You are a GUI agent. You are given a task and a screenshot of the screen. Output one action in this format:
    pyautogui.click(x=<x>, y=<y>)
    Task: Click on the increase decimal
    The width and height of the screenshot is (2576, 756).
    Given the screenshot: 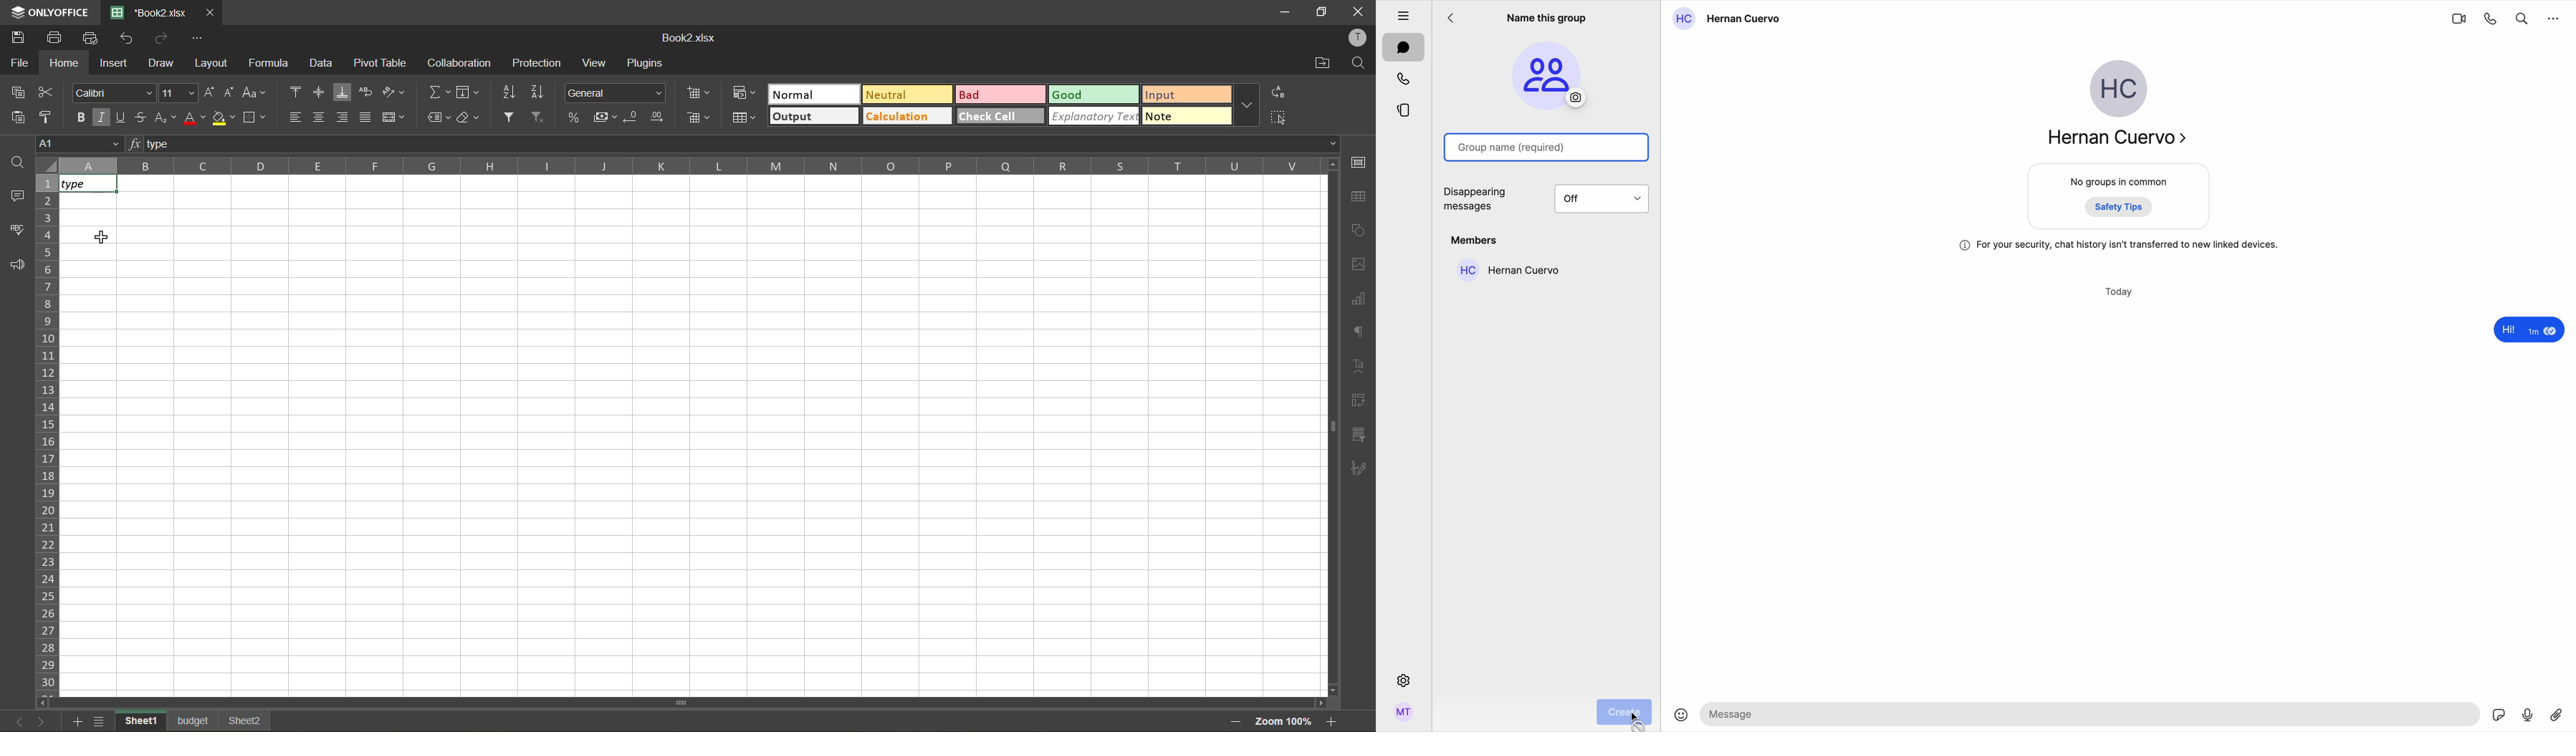 What is the action you would take?
    pyautogui.click(x=658, y=117)
    